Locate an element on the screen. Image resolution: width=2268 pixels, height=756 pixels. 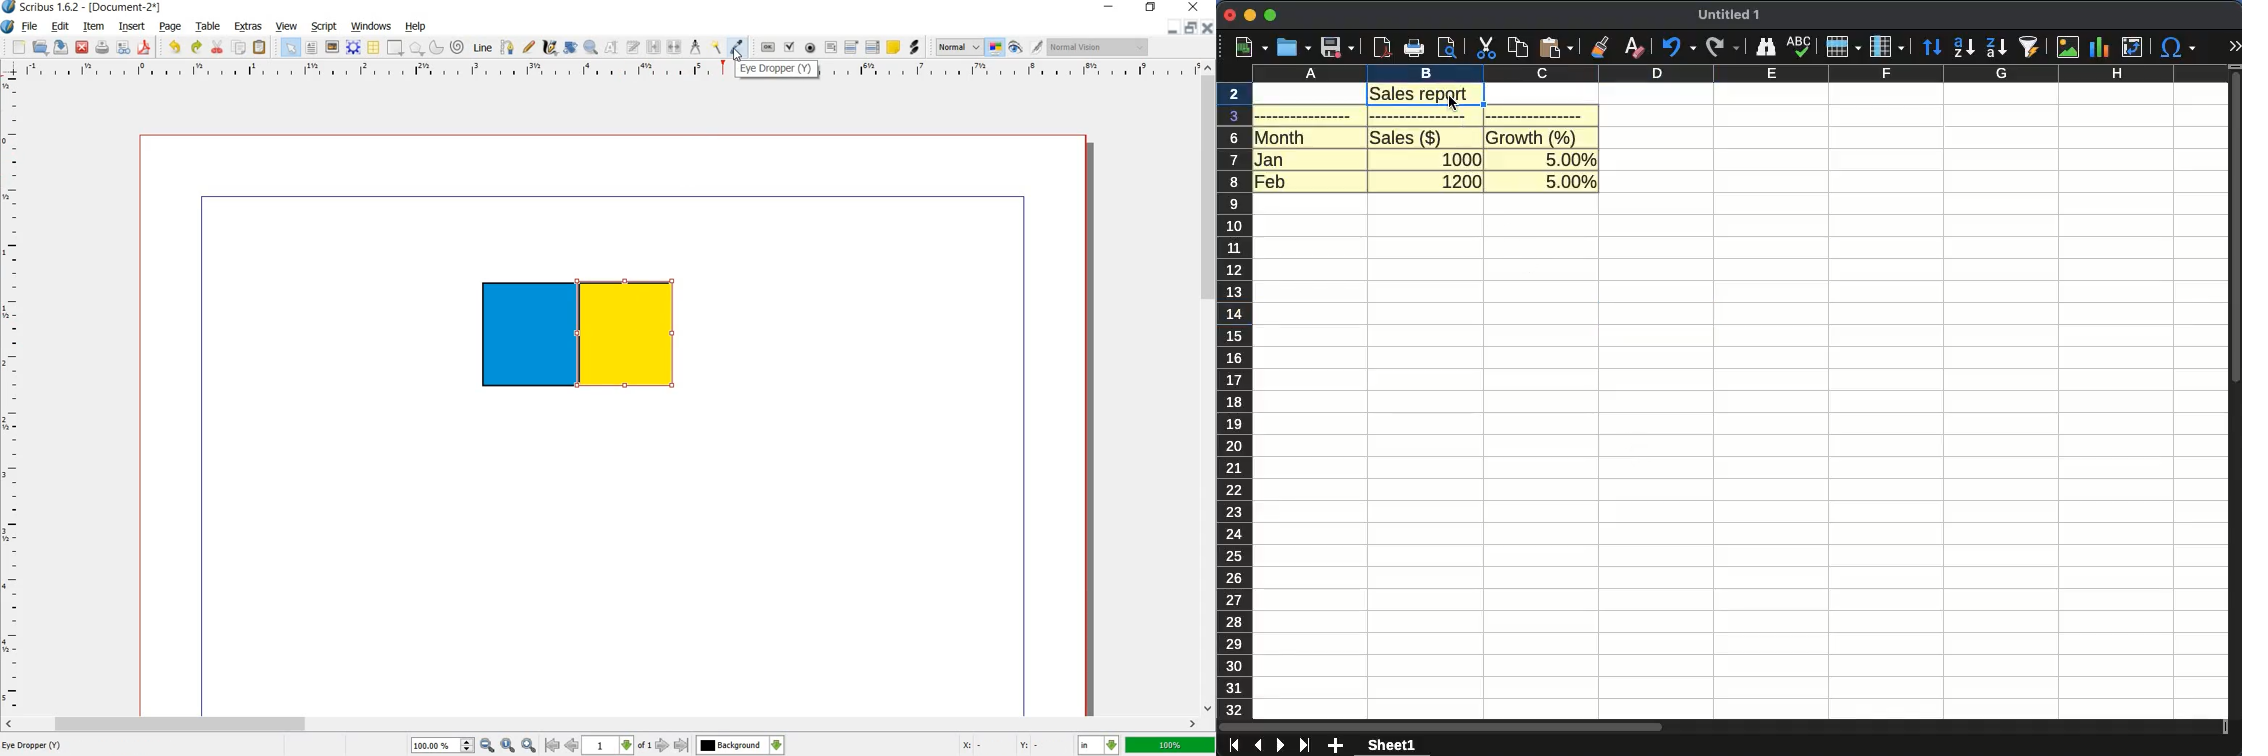
file is located at coordinates (29, 26).